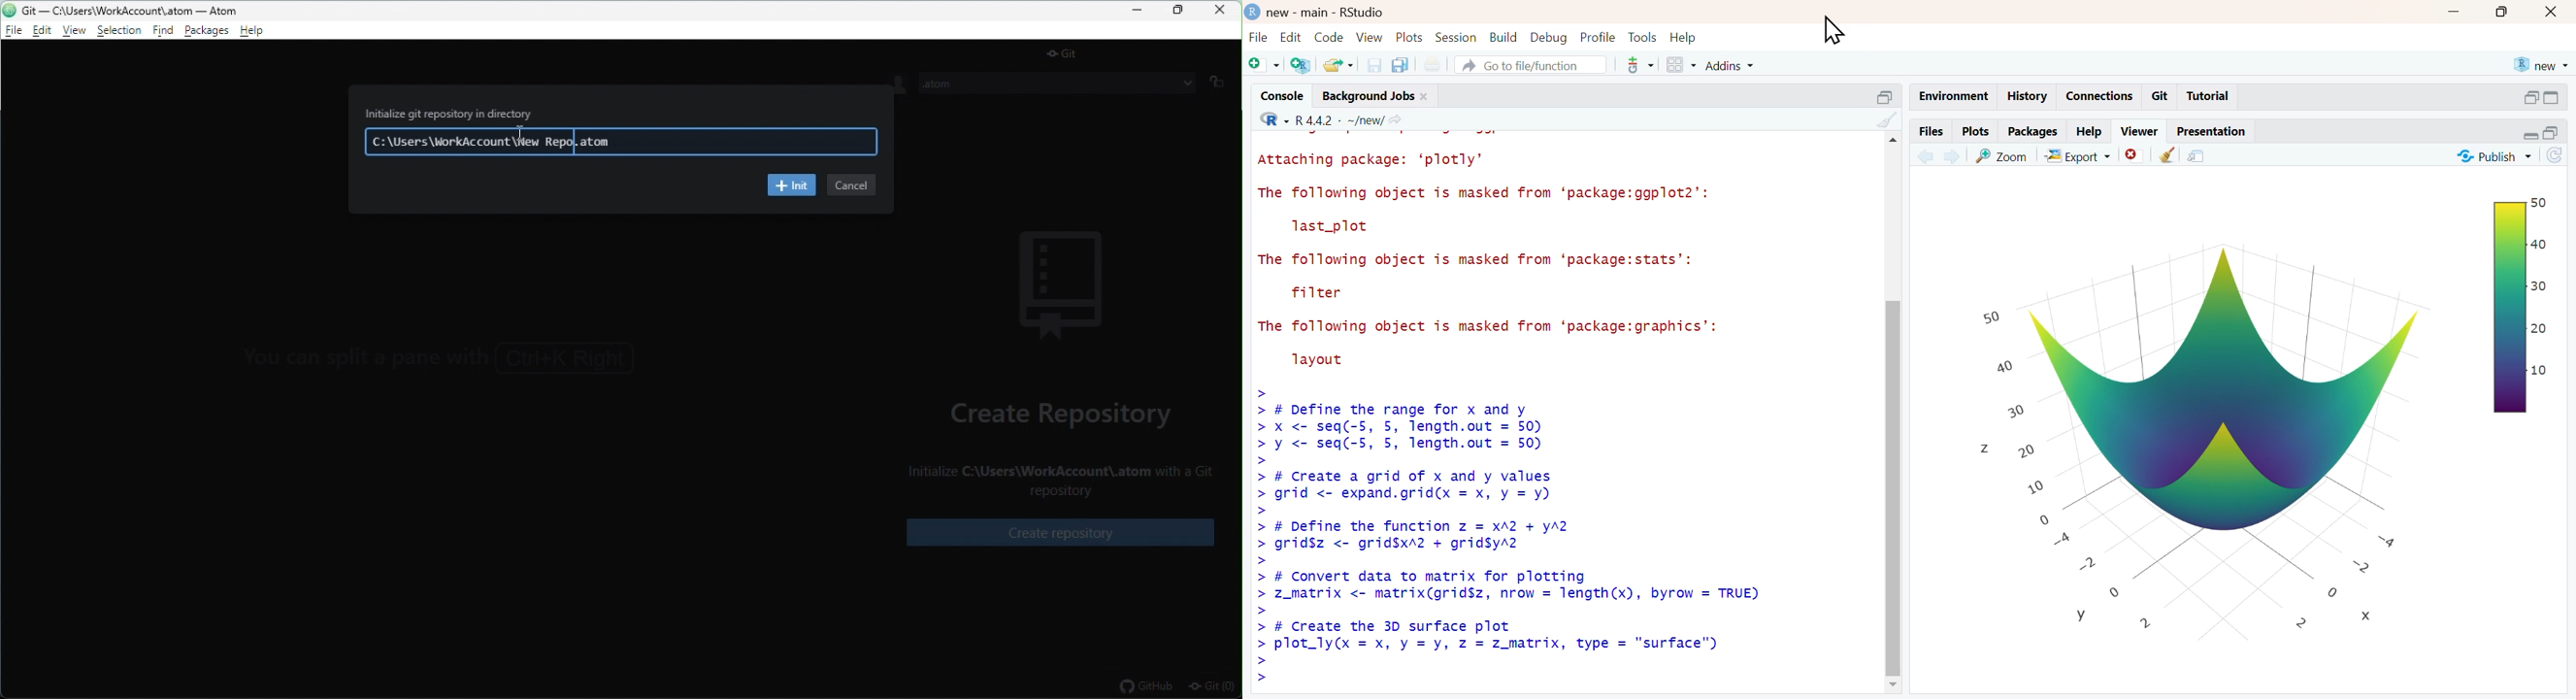 This screenshot has width=2576, height=700. Describe the element at coordinates (2032, 132) in the screenshot. I see `packages` at that location.